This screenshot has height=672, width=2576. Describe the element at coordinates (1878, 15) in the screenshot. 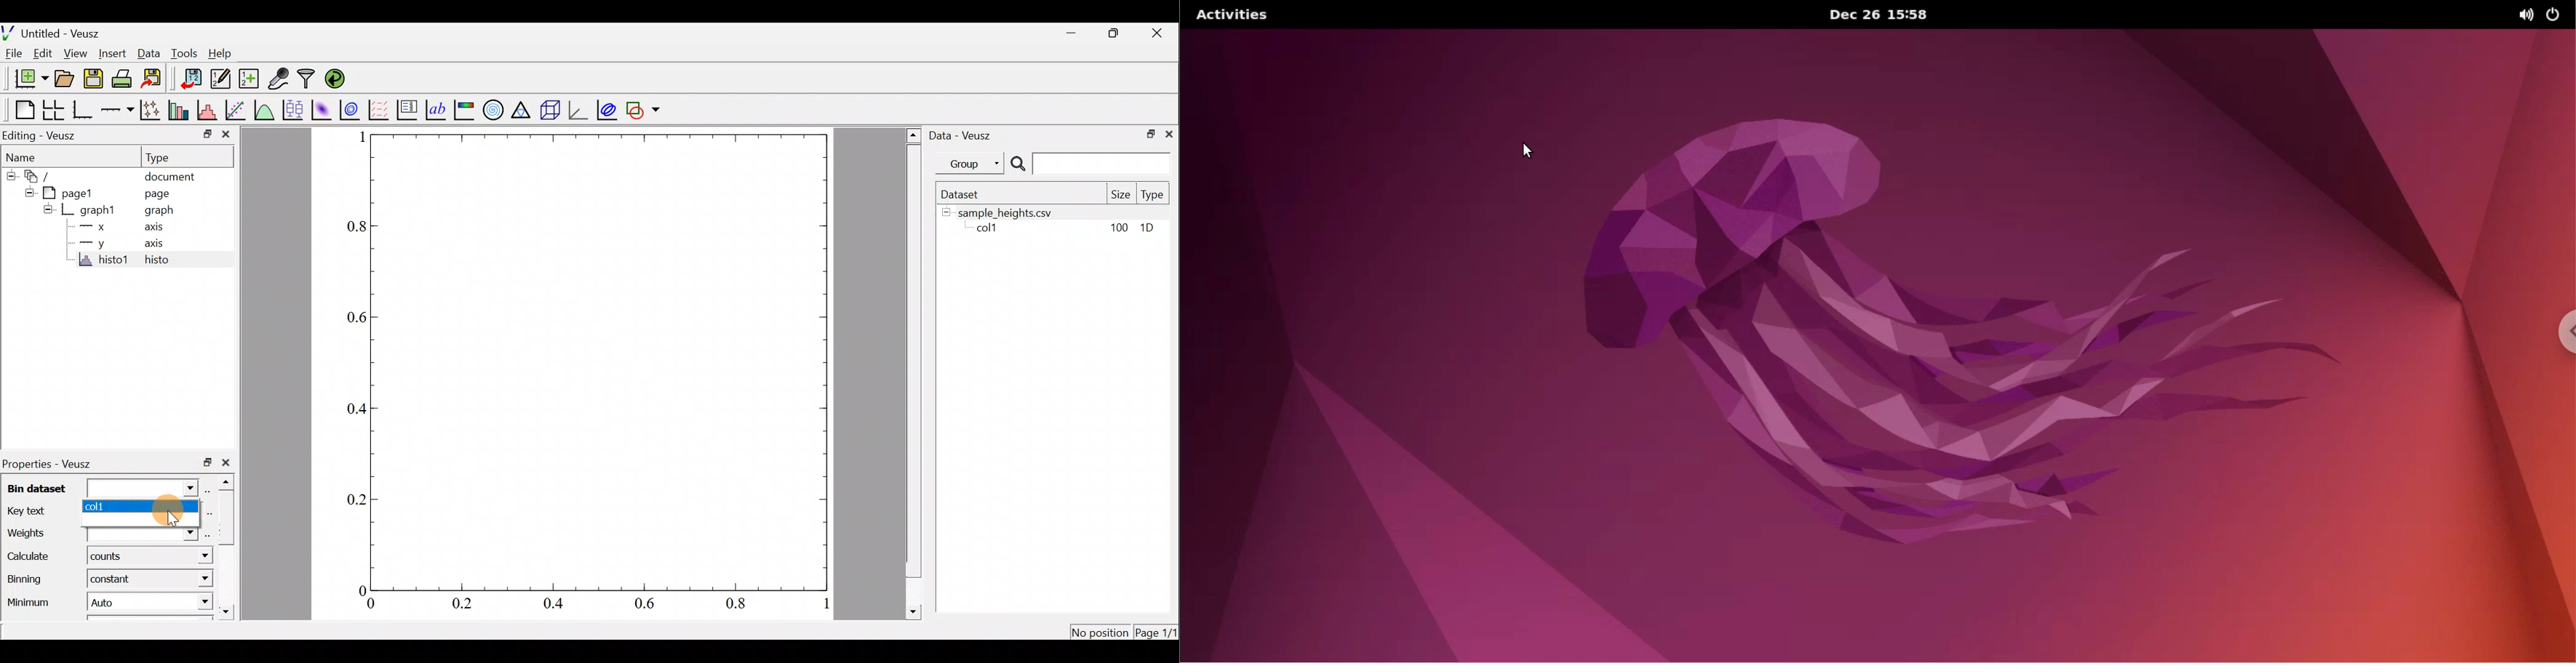

I see `Dec 26 15:58` at that location.